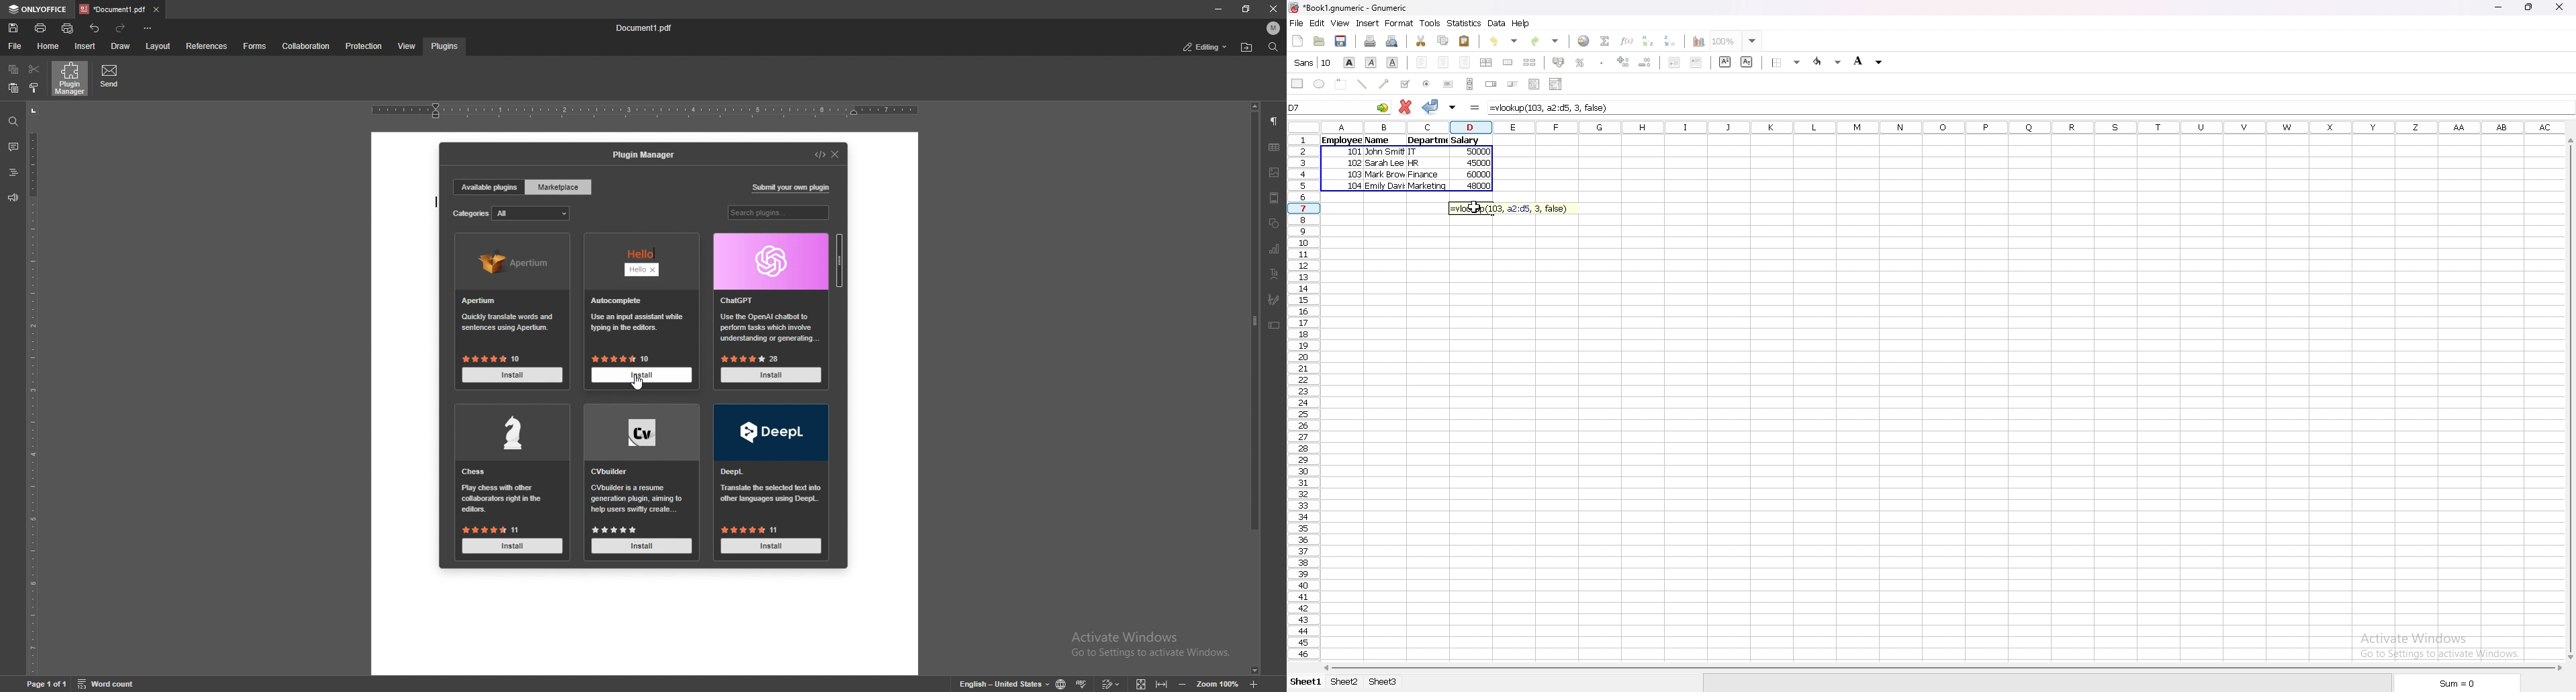 Image resolution: width=2576 pixels, height=700 pixels. Describe the element at coordinates (13, 89) in the screenshot. I see `paste` at that location.